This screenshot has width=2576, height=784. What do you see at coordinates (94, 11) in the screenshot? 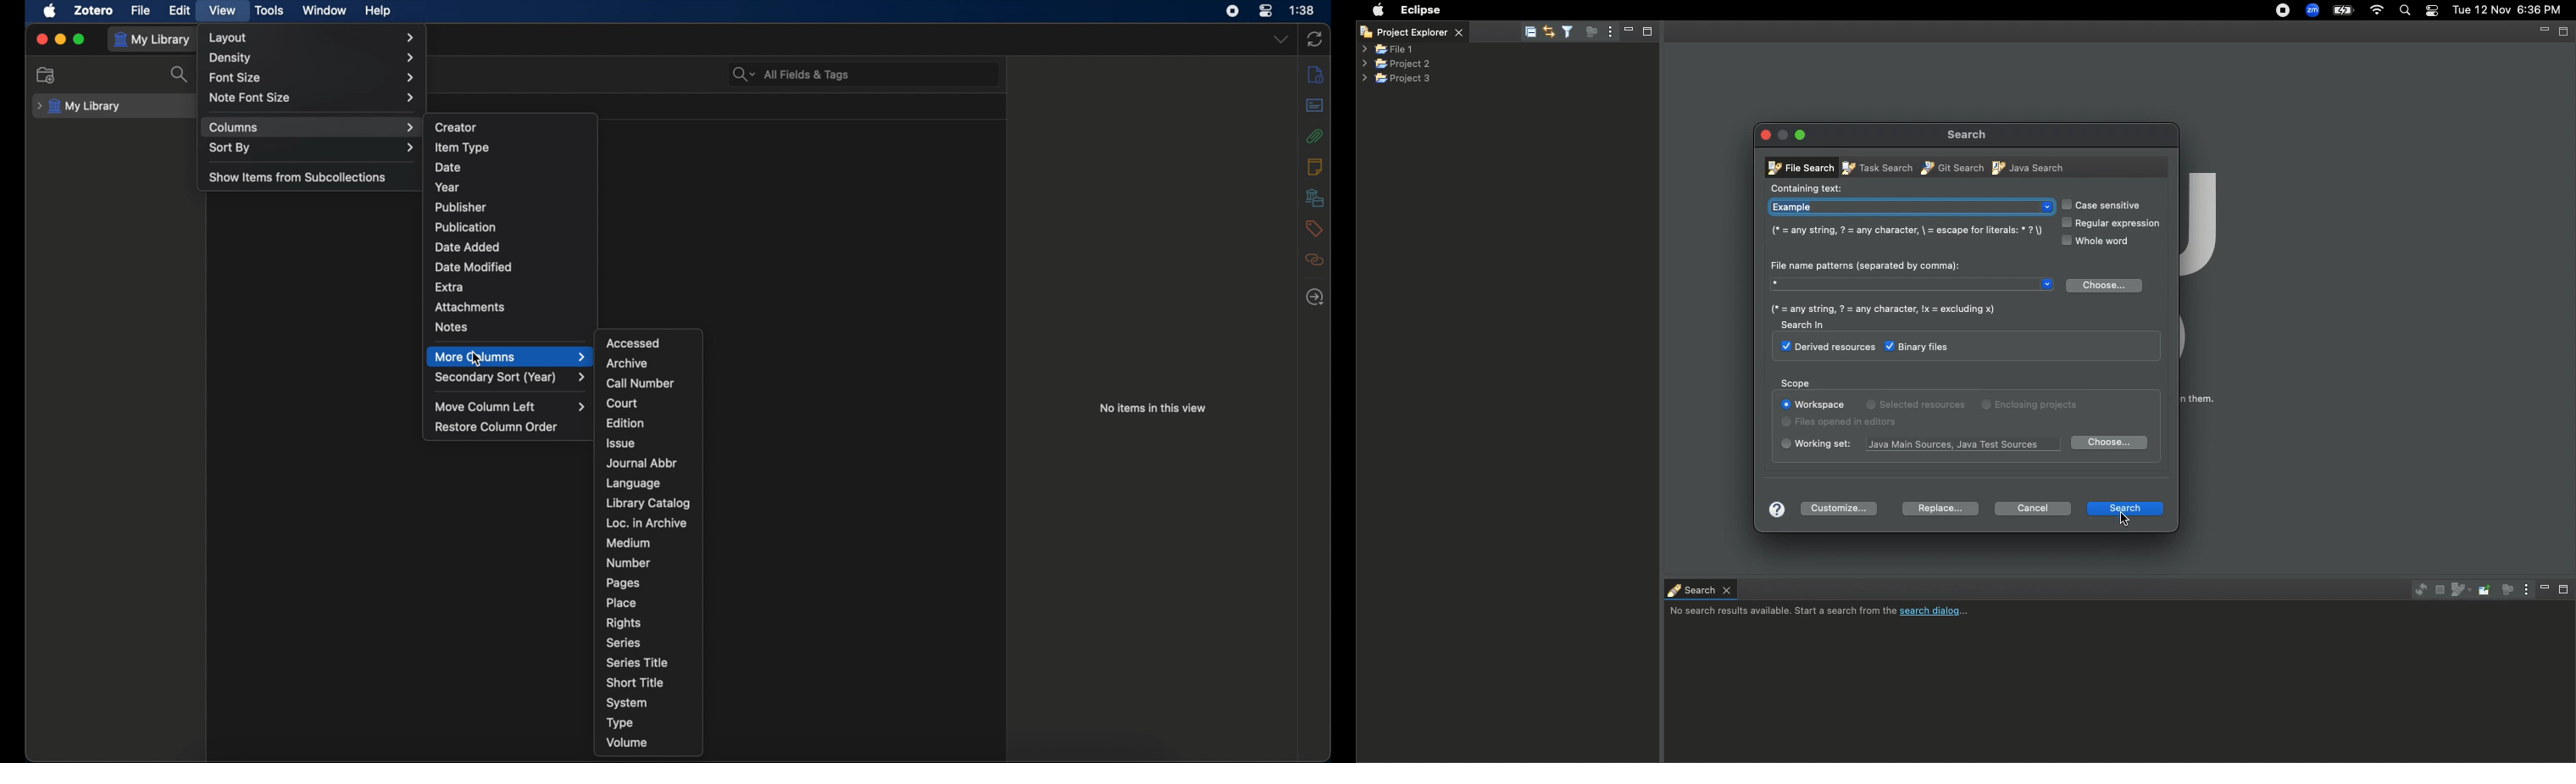
I see `zotero` at bounding box center [94, 11].